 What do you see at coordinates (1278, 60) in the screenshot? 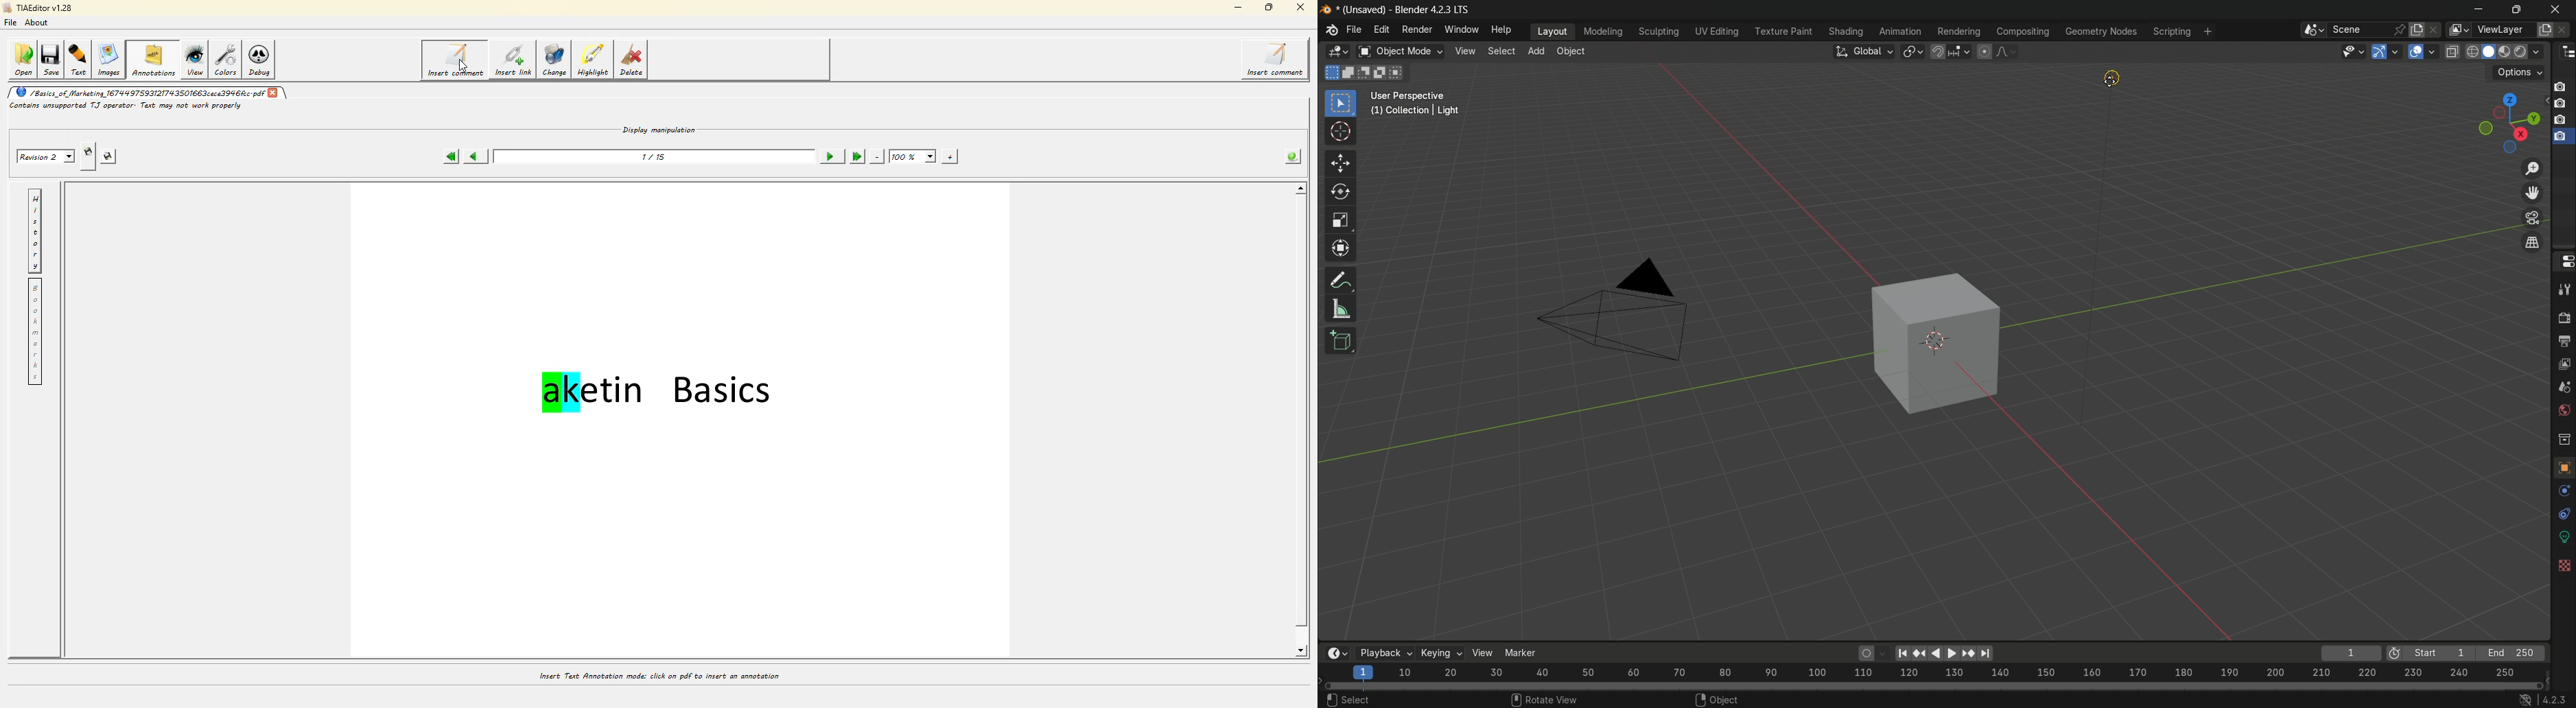
I see `insert comment` at bounding box center [1278, 60].